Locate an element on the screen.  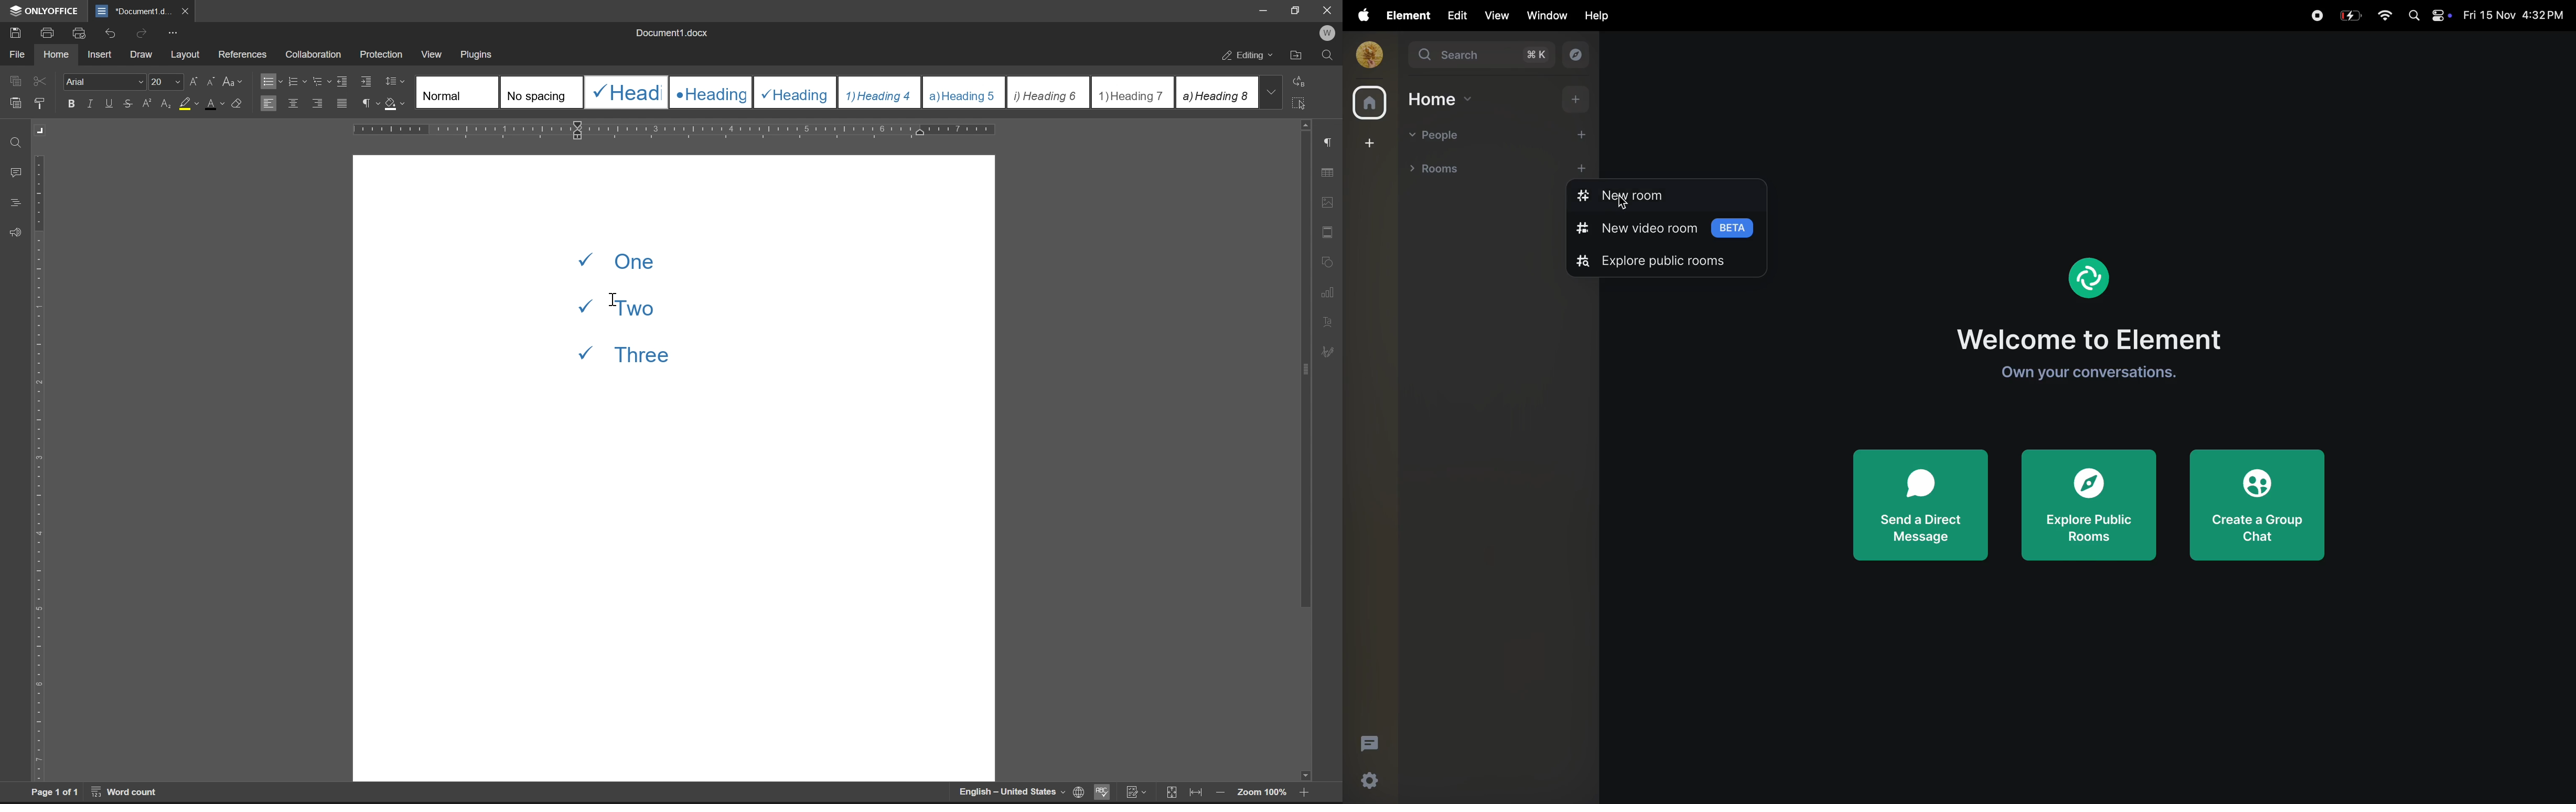
strikethrough is located at coordinates (130, 103).